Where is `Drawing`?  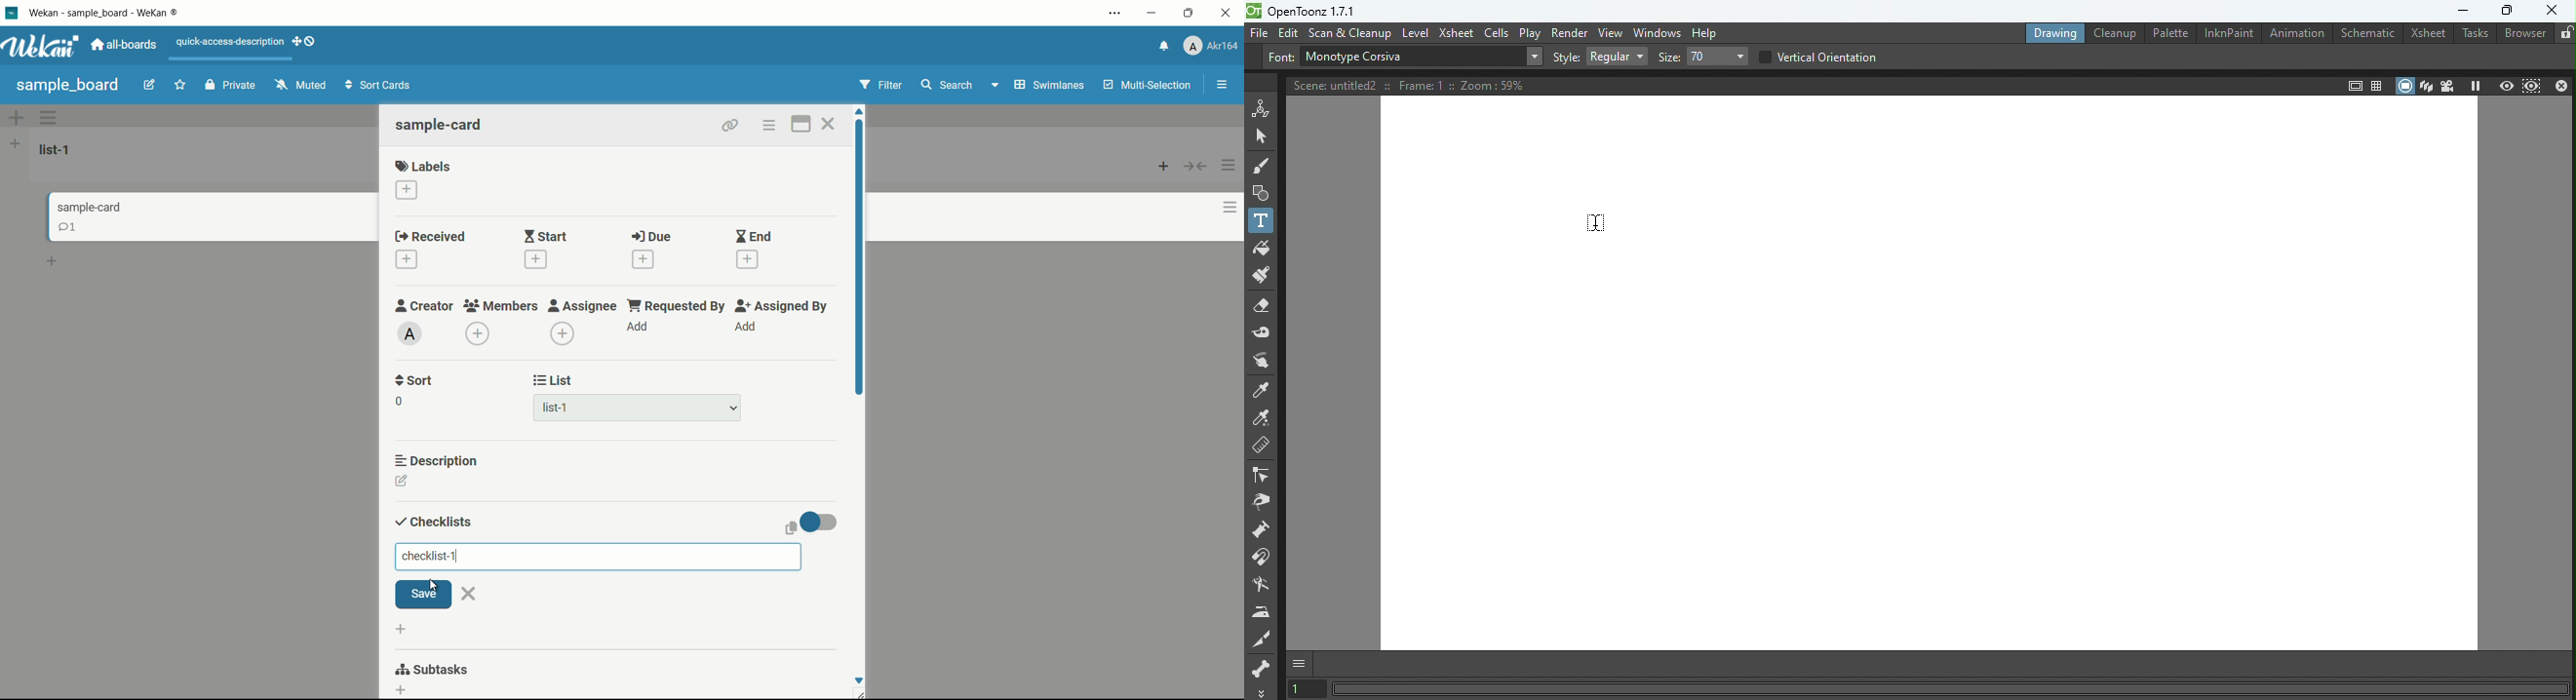
Drawing is located at coordinates (2049, 34).